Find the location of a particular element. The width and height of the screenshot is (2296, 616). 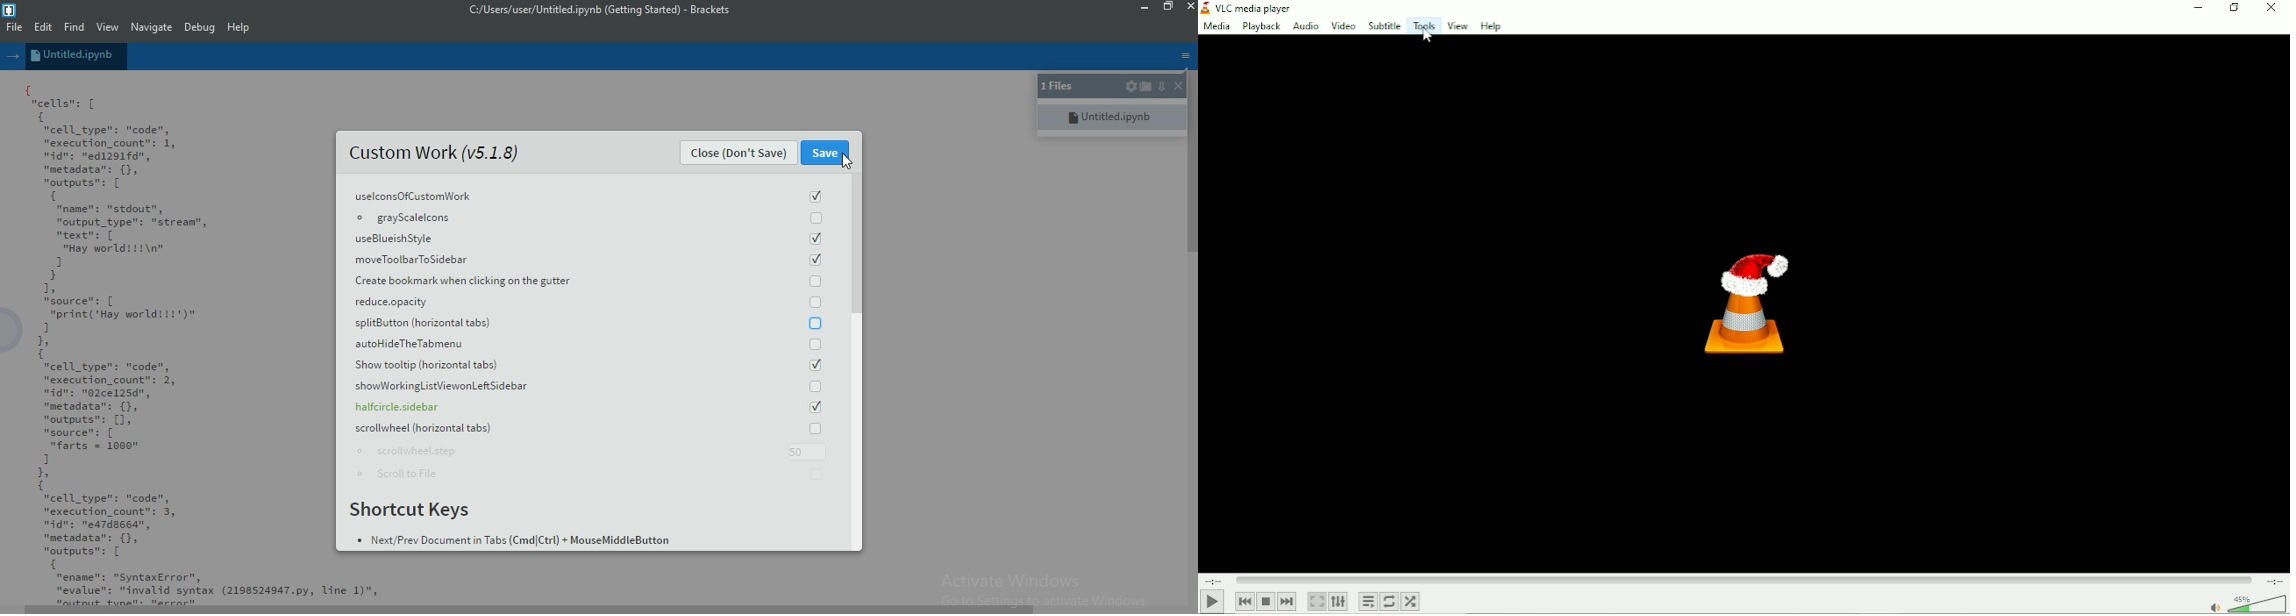

halfcircle.sidebar is located at coordinates (596, 408).